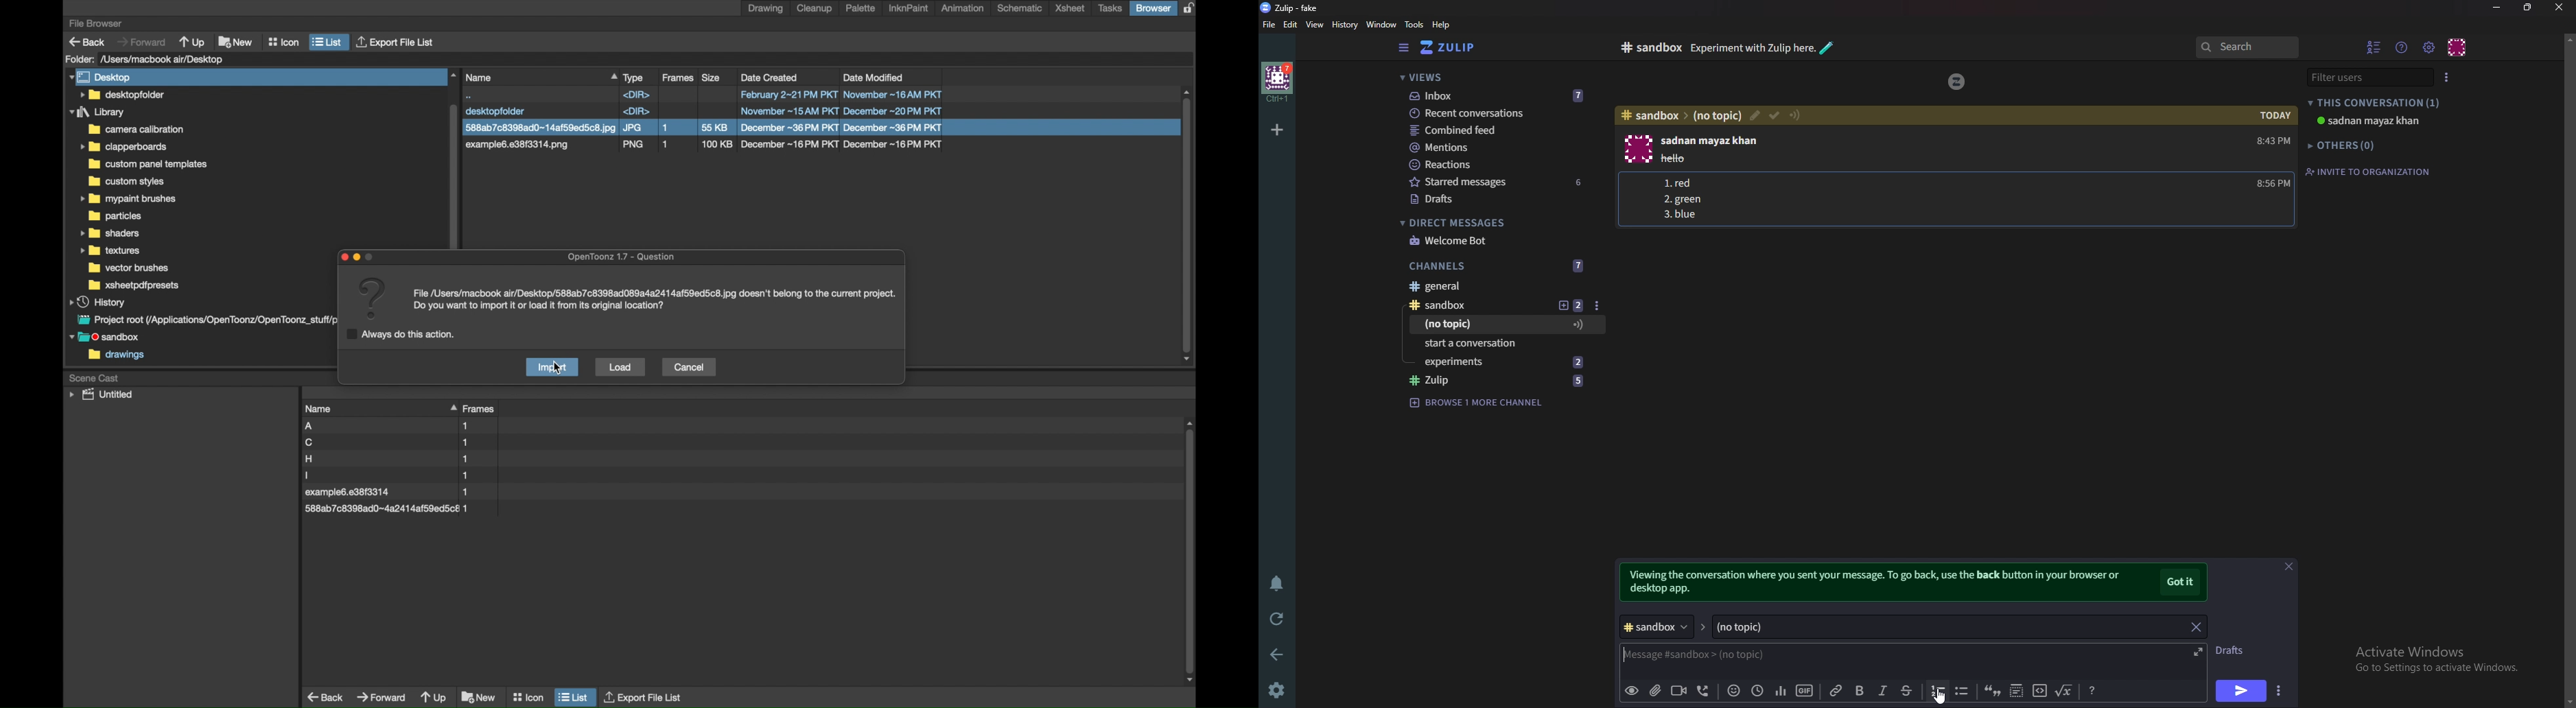 This screenshot has width=2576, height=728. Describe the element at coordinates (1492, 223) in the screenshot. I see `Direct messages` at that location.